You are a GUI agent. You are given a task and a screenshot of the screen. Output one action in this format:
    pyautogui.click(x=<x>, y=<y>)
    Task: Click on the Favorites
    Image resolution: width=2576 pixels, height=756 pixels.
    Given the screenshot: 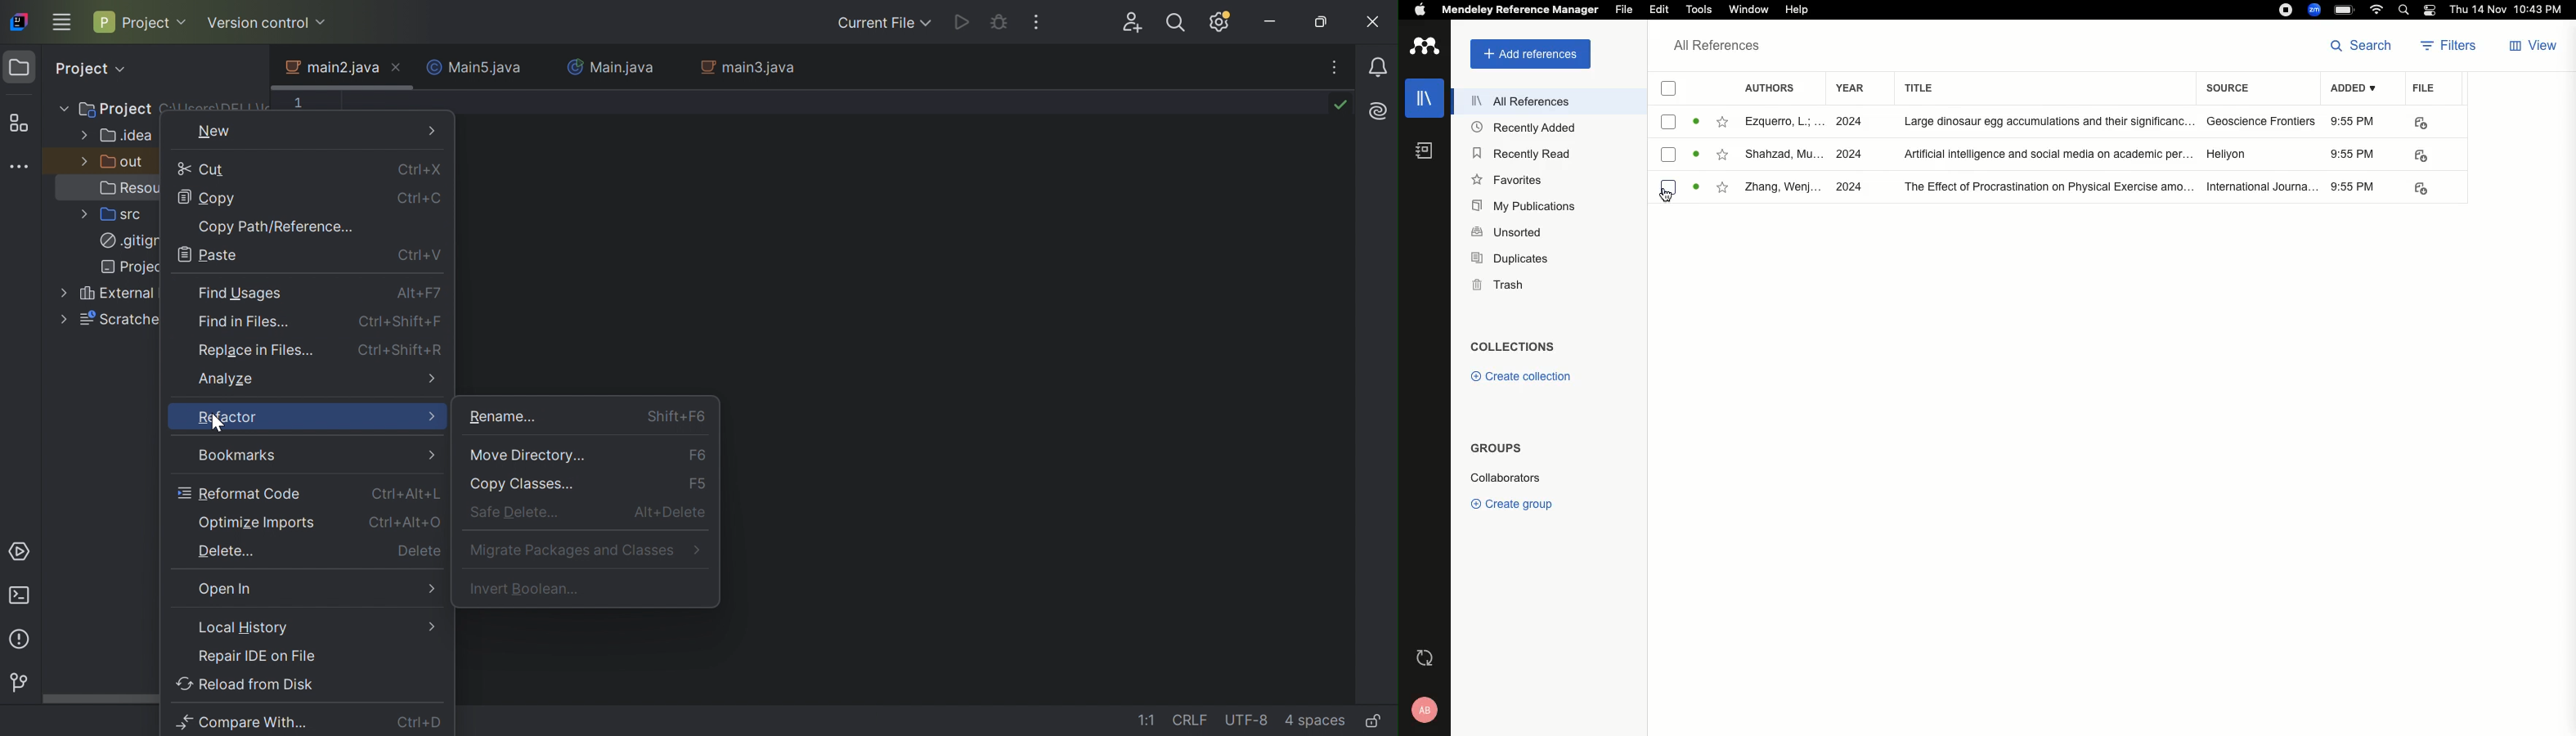 What is the action you would take?
    pyautogui.click(x=1510, y=180)
    